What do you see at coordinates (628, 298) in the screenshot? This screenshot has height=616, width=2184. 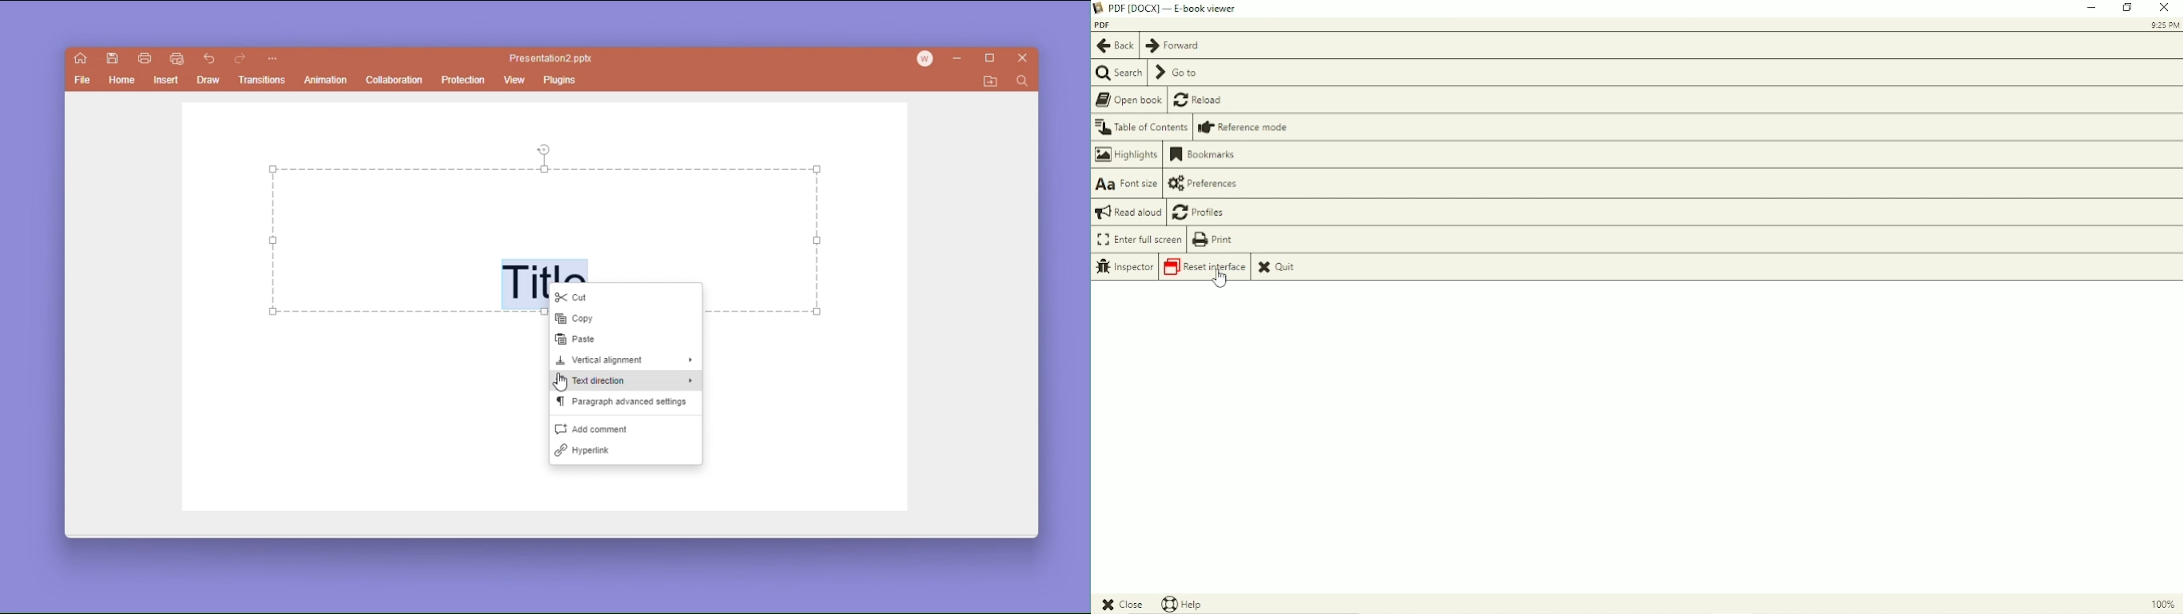 I see `cut` at bounding box center [628, 298].